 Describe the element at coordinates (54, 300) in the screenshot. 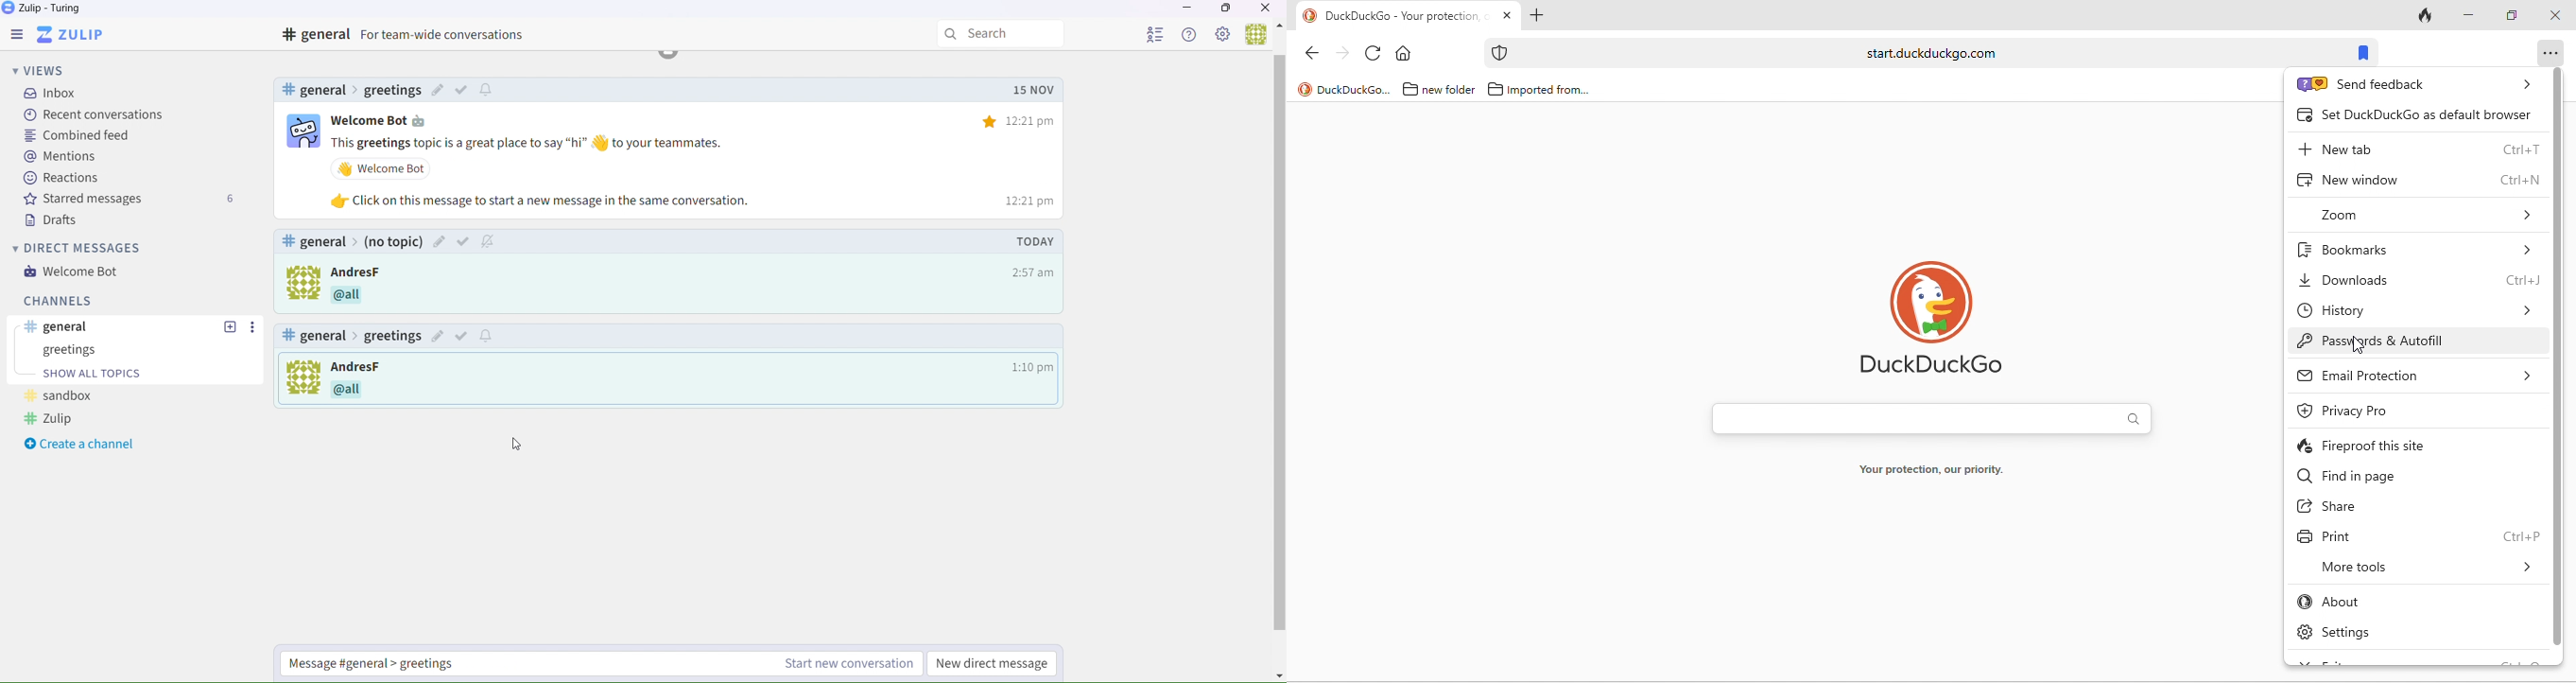

I see `Channels` at that location.